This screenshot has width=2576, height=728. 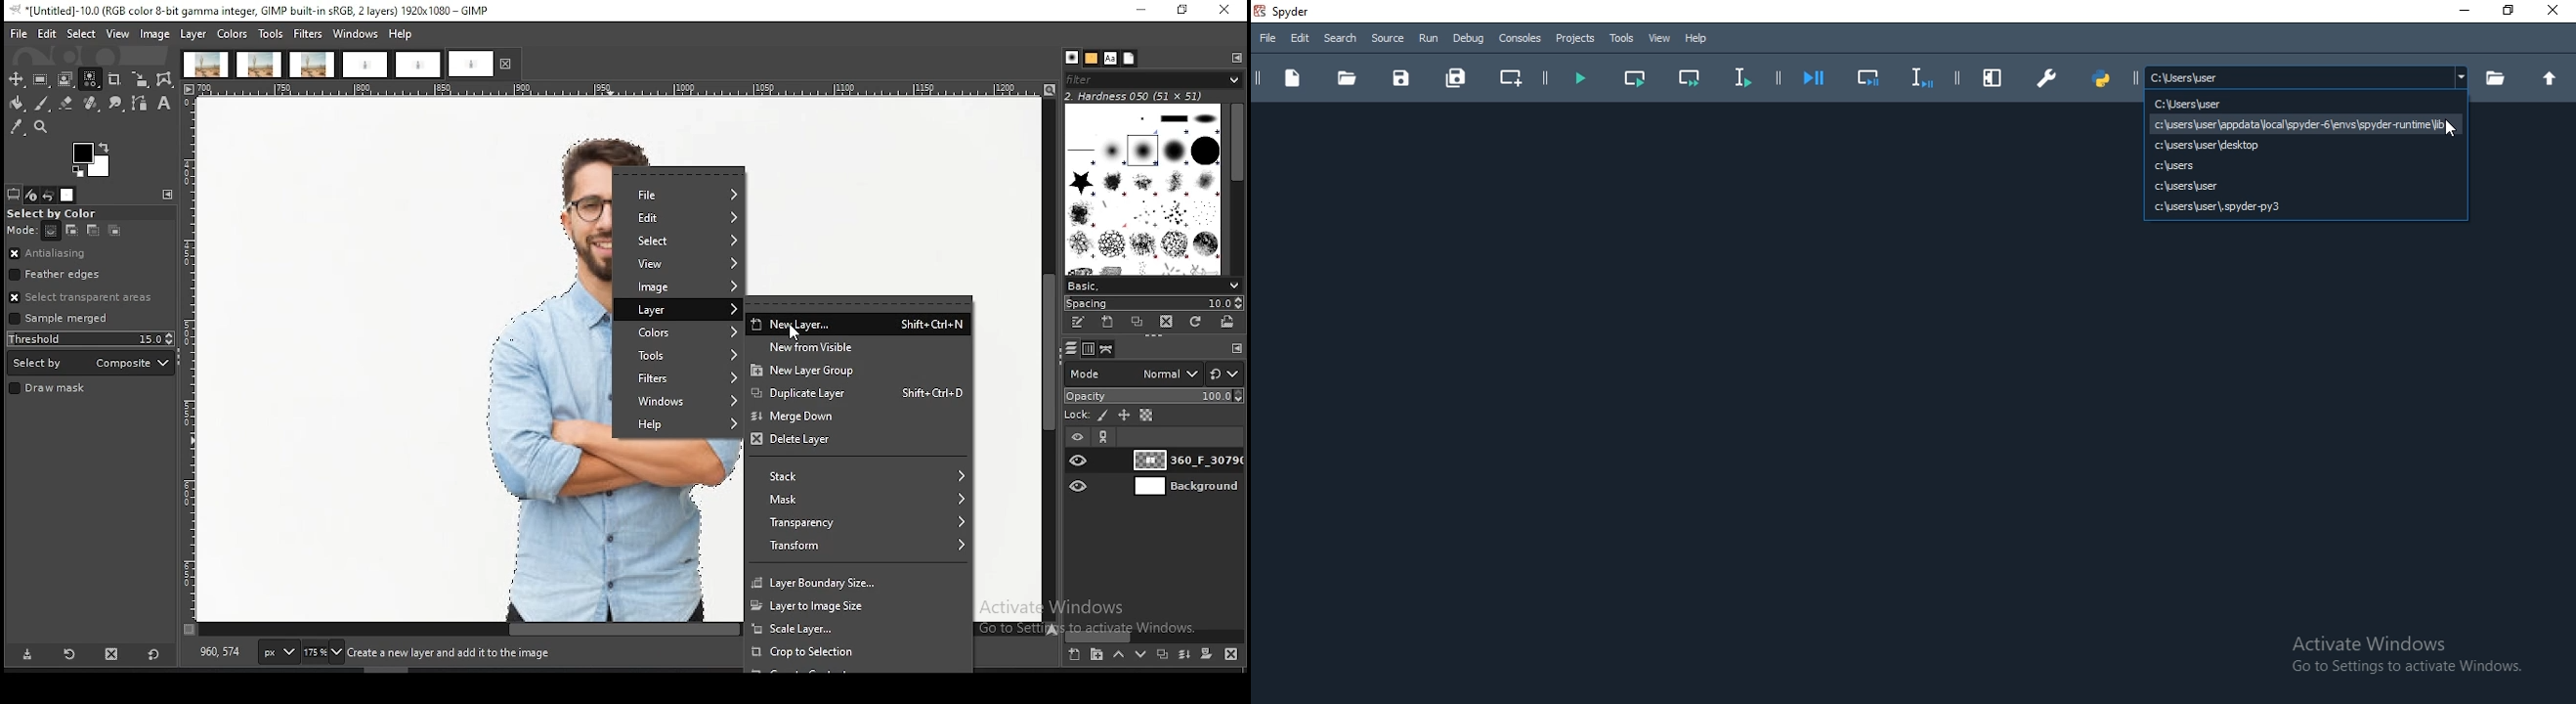 What do you see at coordinates (1428, 39) in the screenshot?
I see `Run` at bounding box center [1428, 39].